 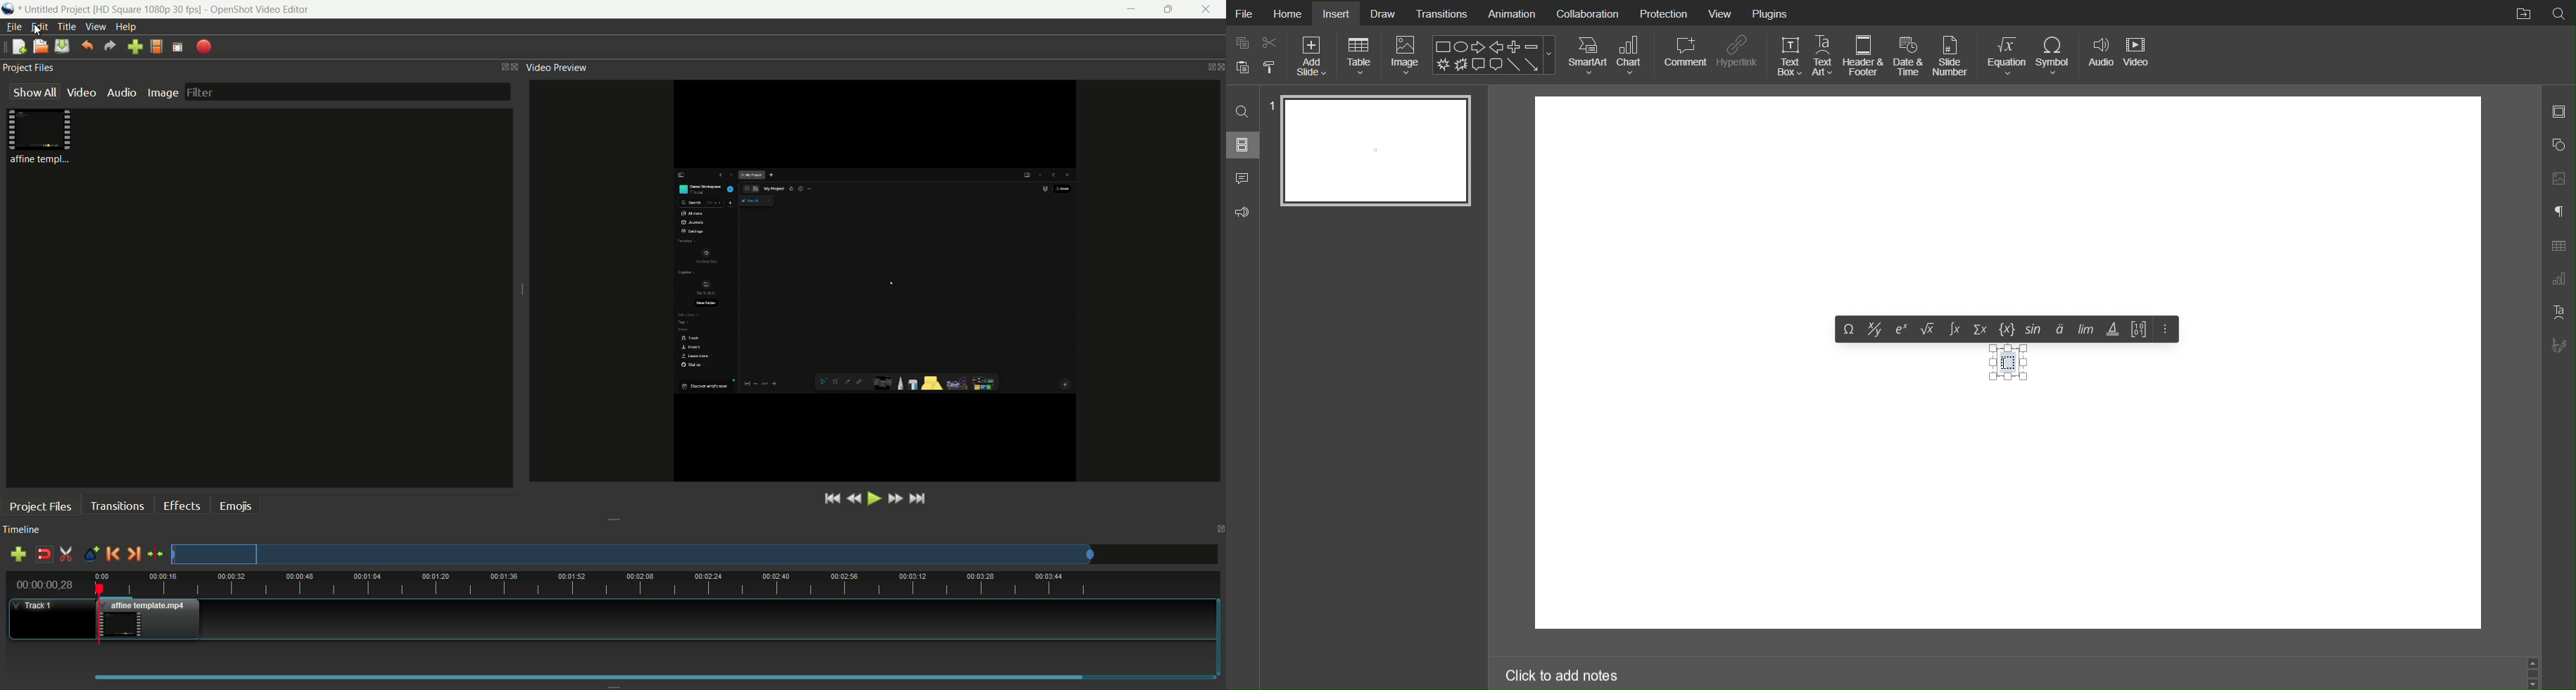 I want to click on Set Notation, so click(x=2009, y=330).